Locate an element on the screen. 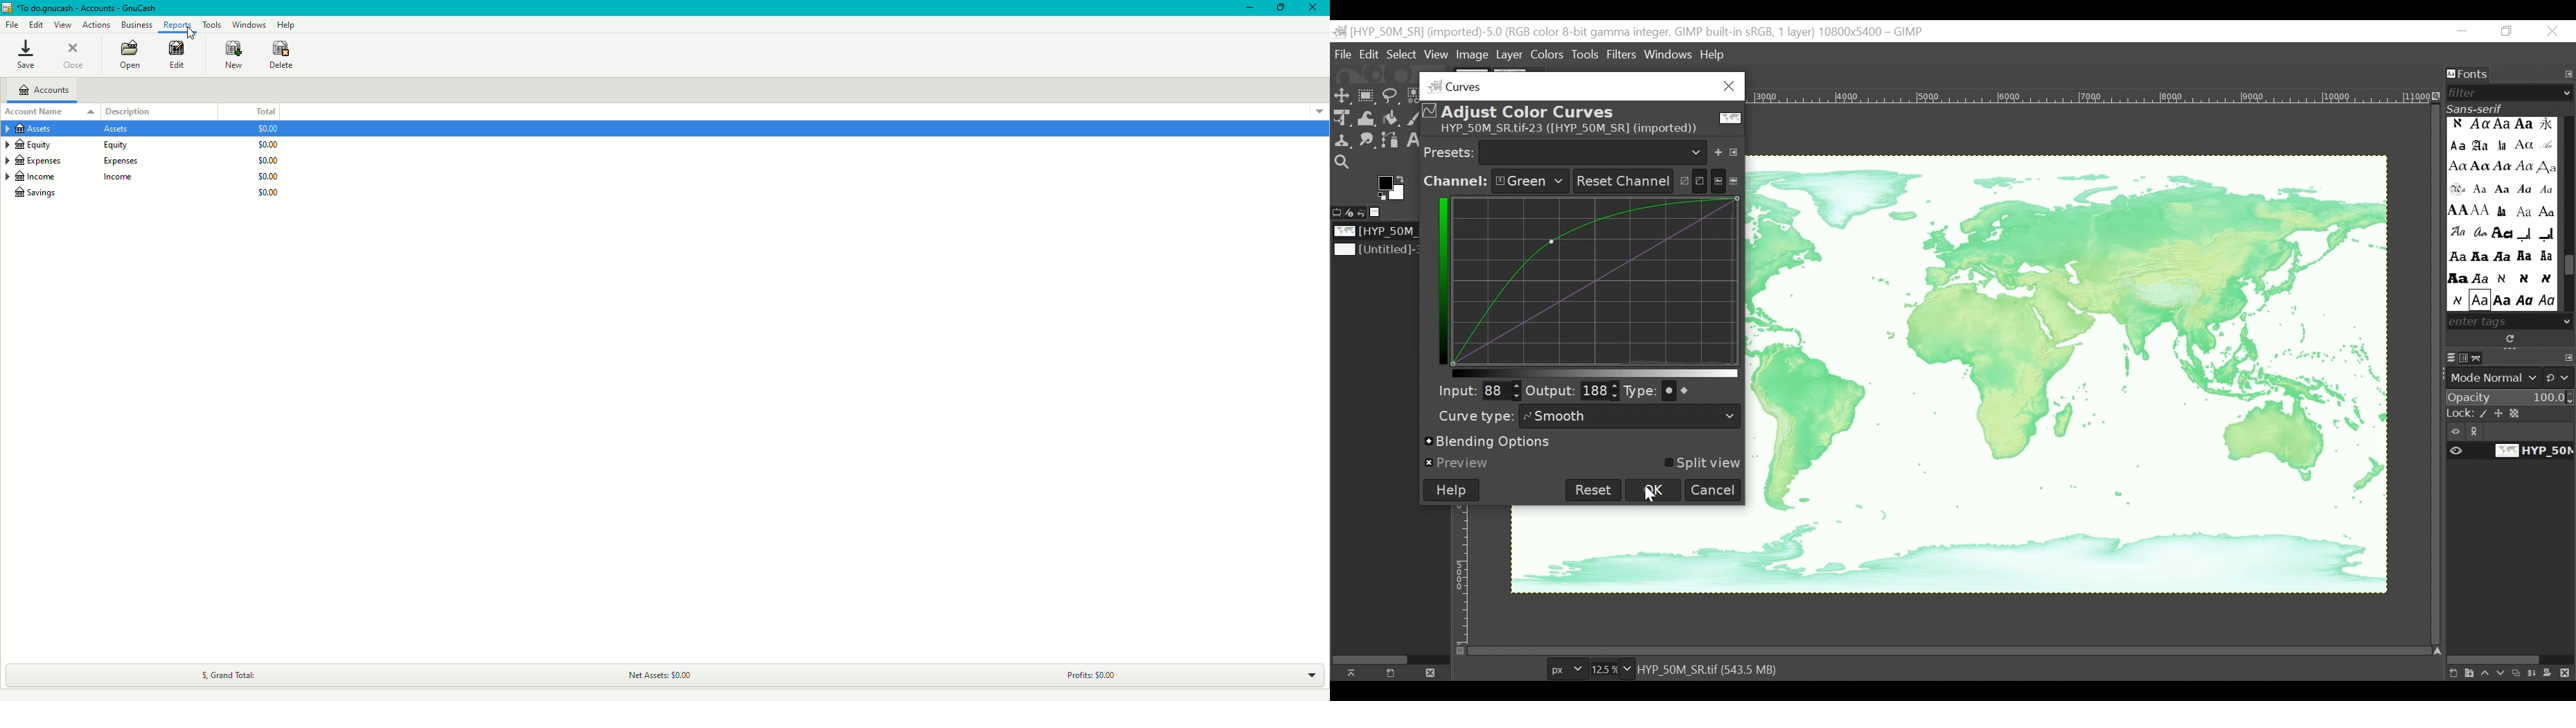  Clone tool is located at coordinates (1342, 140).